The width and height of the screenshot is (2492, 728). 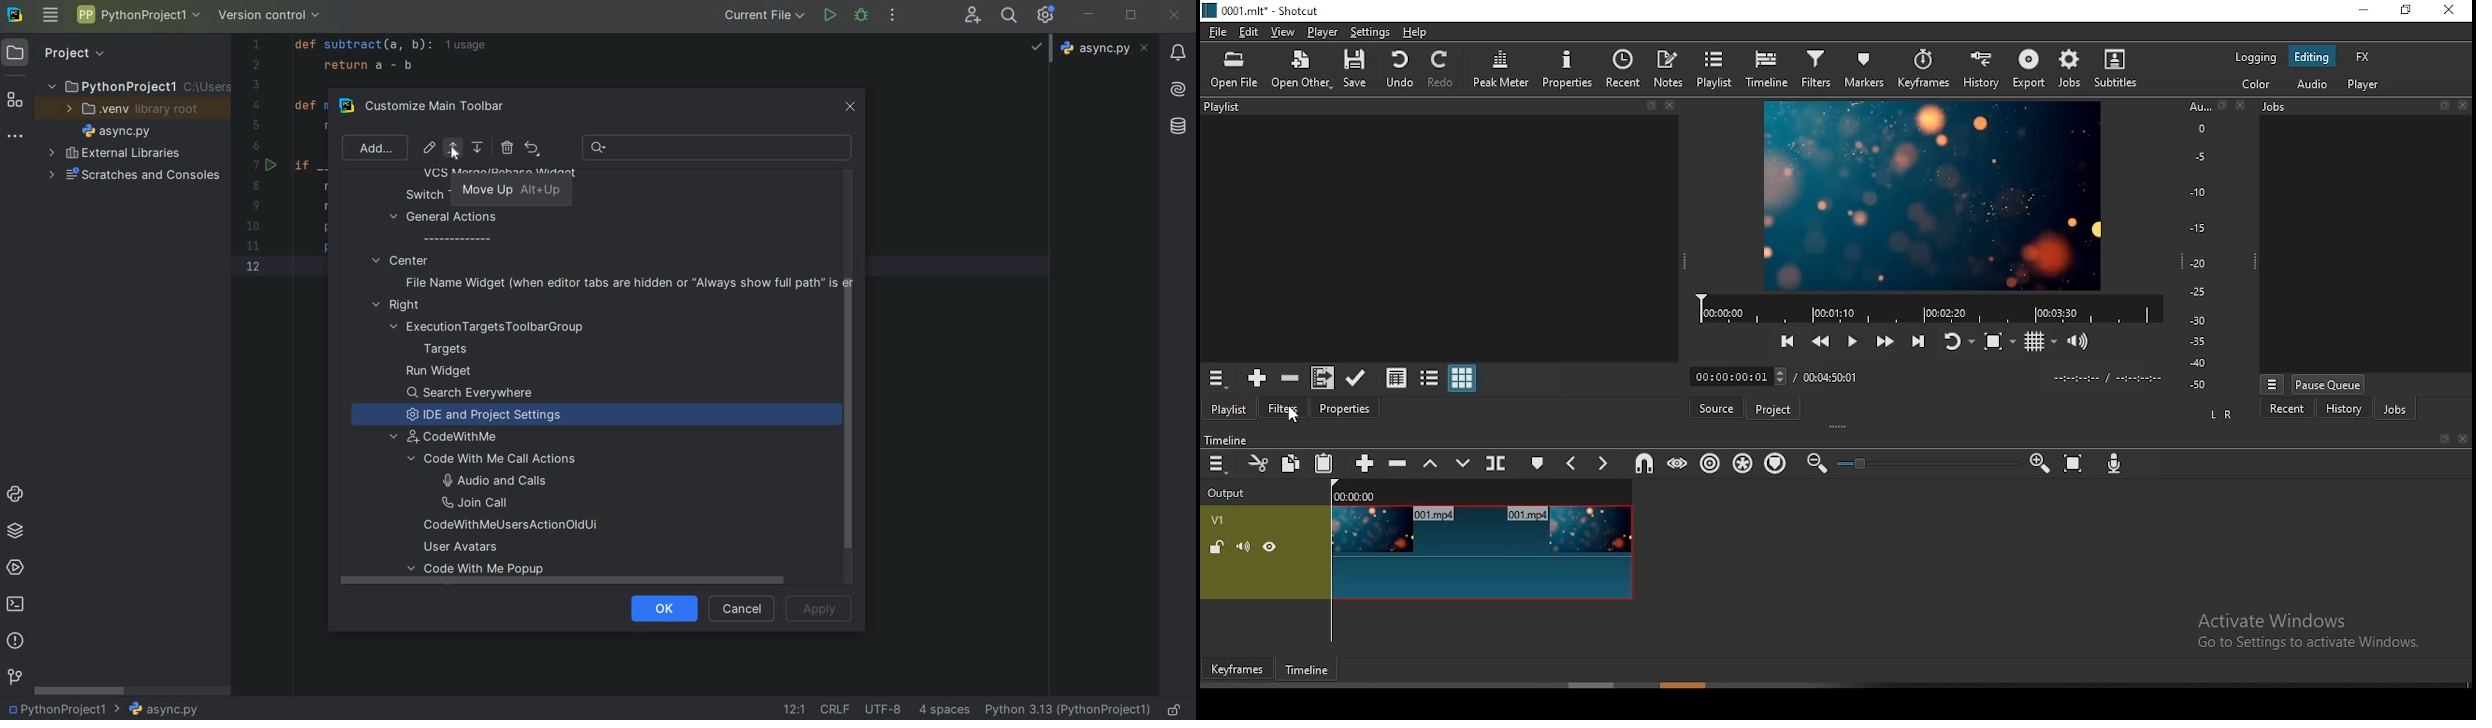 I want to click on export, so click(x=2028, y=69).